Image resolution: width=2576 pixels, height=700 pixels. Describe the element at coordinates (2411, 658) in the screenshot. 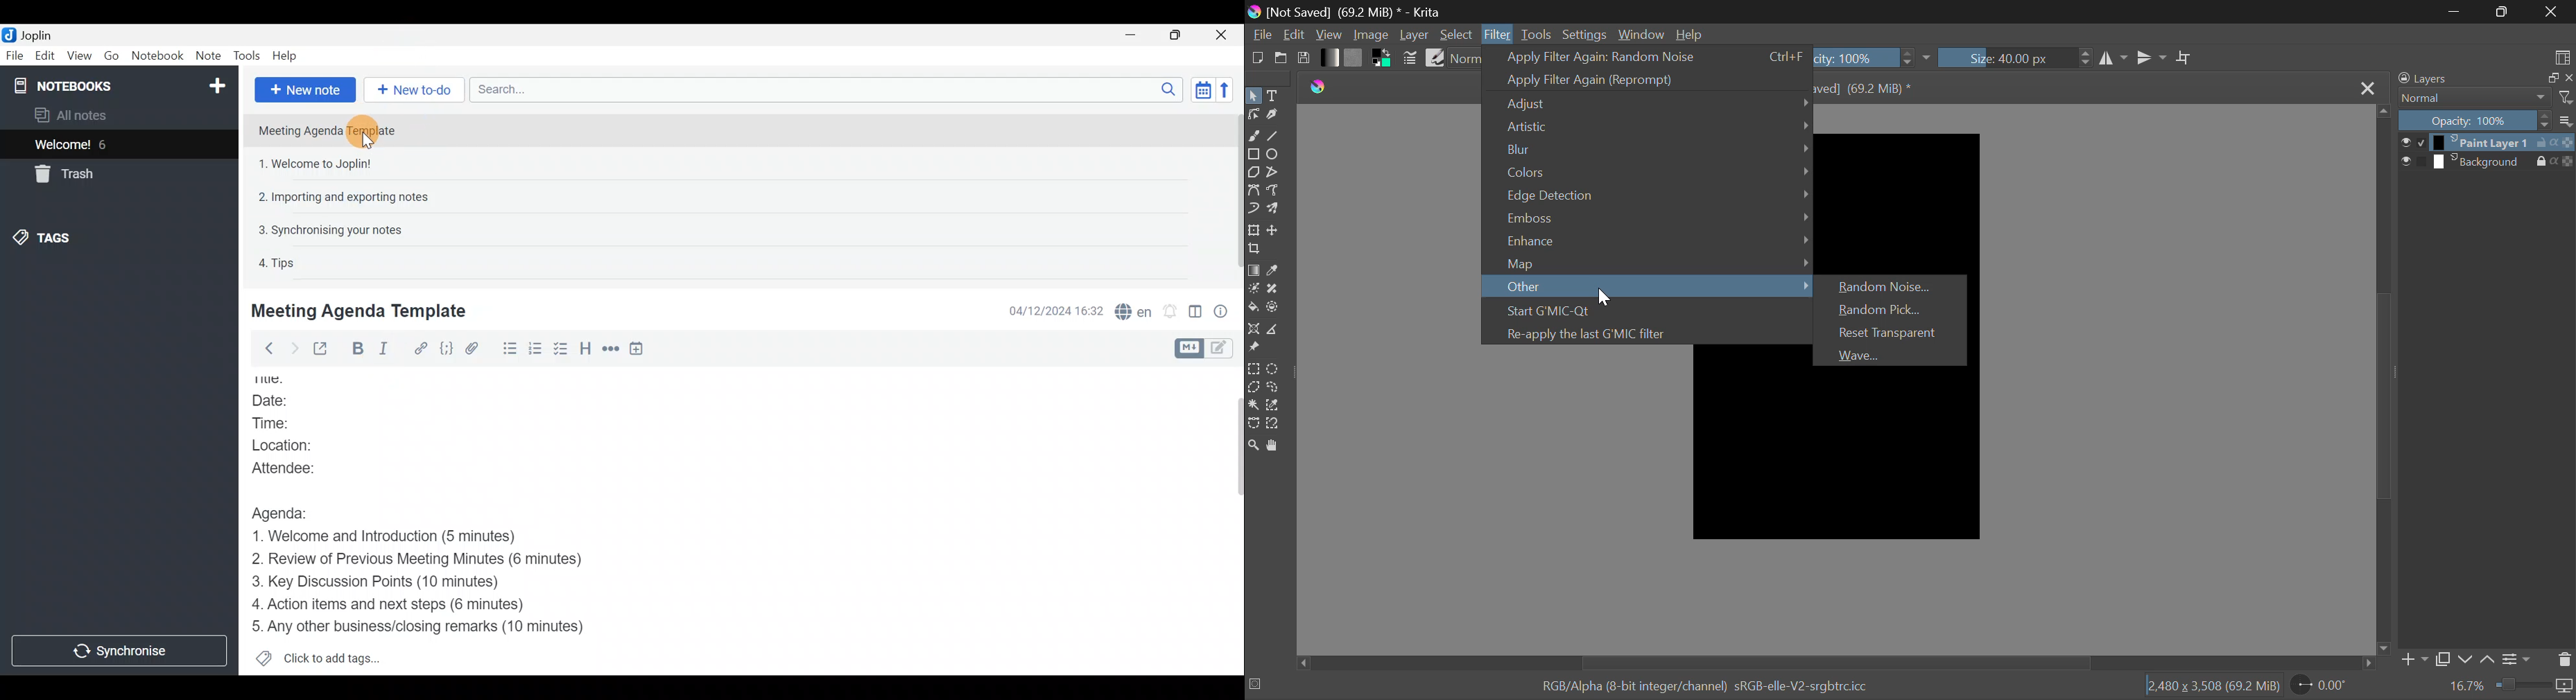

I see `Add Layer` at that location.